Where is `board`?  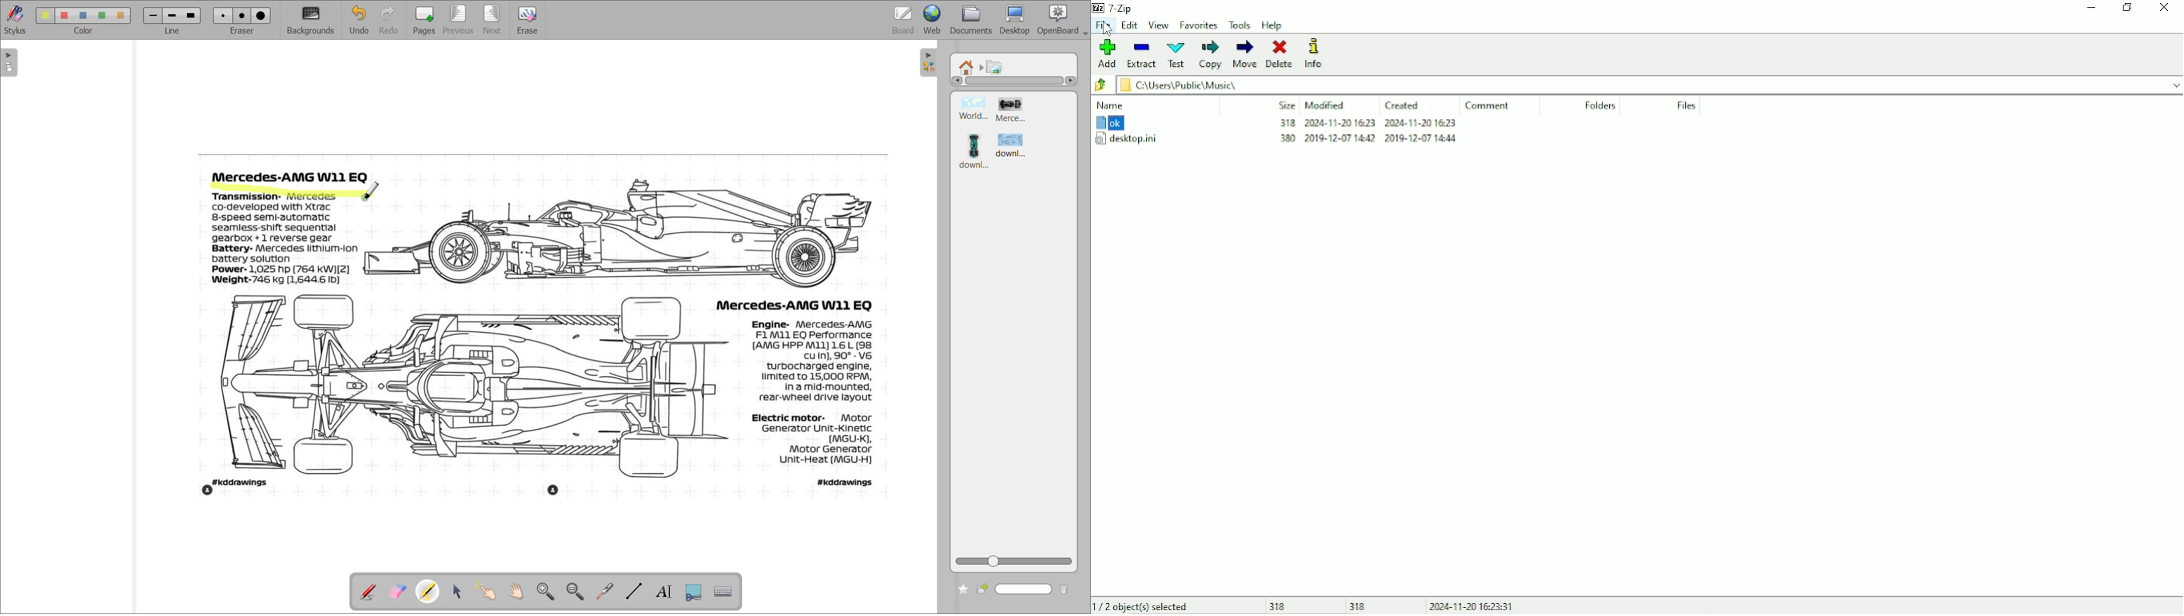 board is located at coordinates (903, 20).